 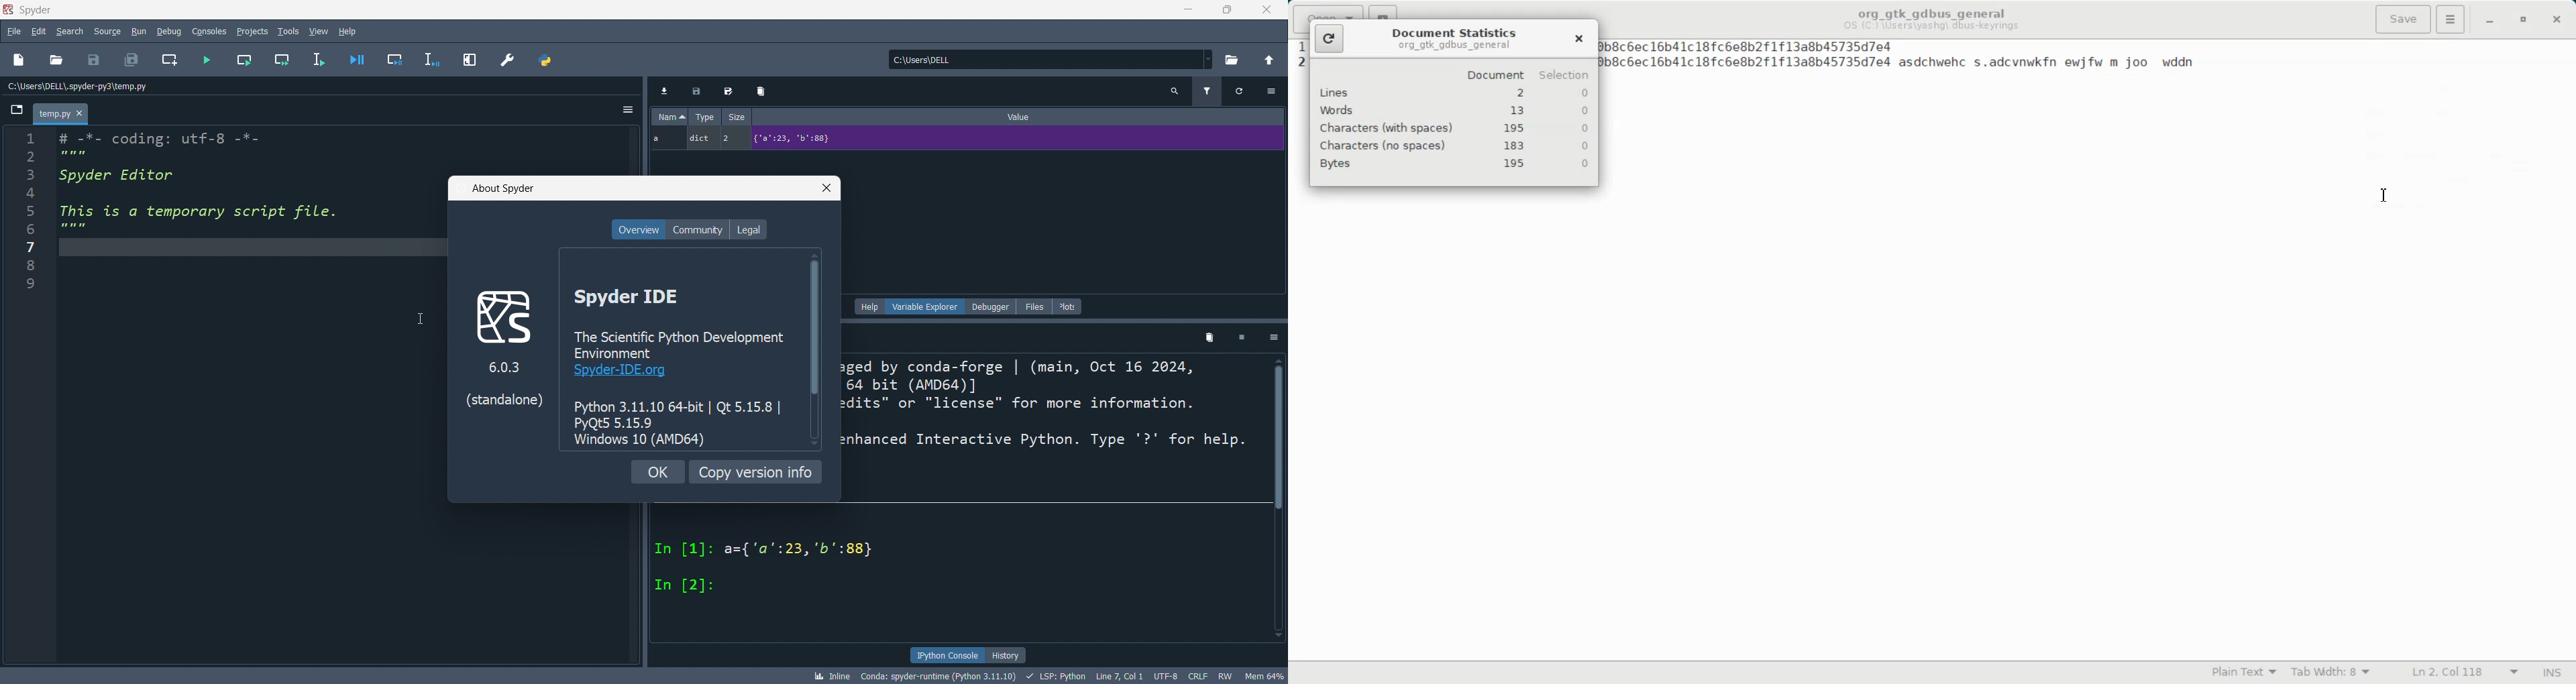 I want to click on Settings, so click(x=1273, y=337).